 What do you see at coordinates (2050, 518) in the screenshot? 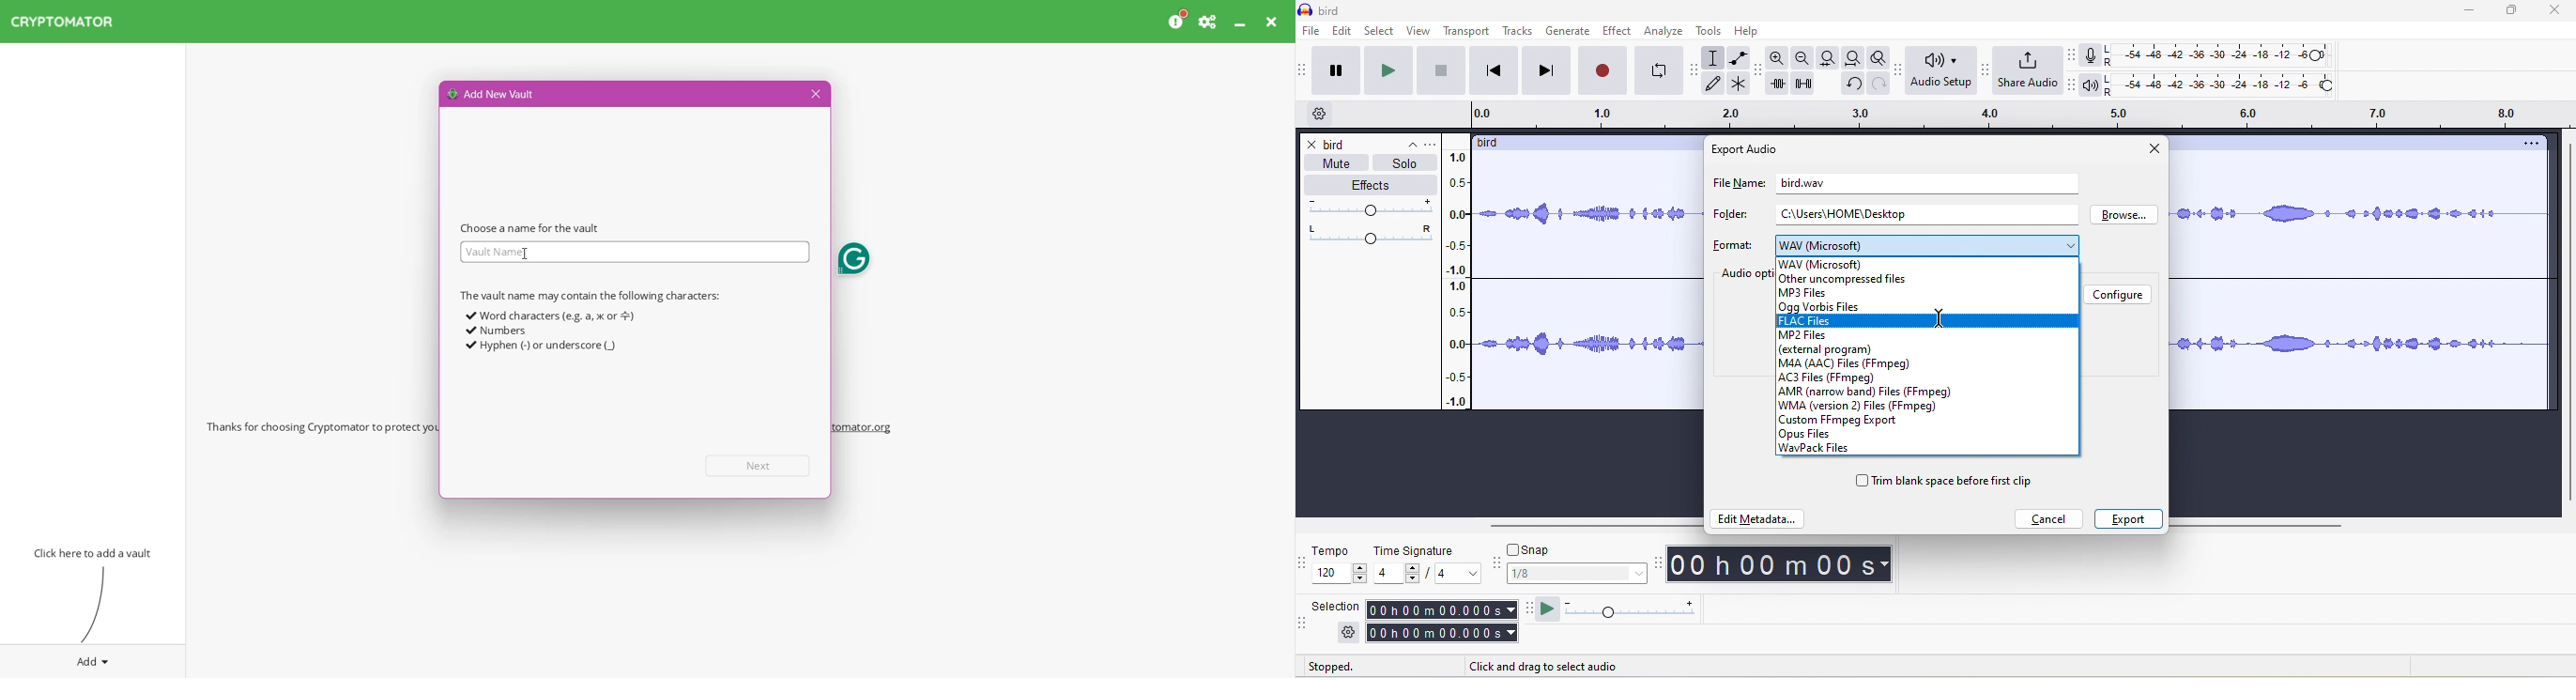
I see `cancel` at bounding box center [2050, 518].